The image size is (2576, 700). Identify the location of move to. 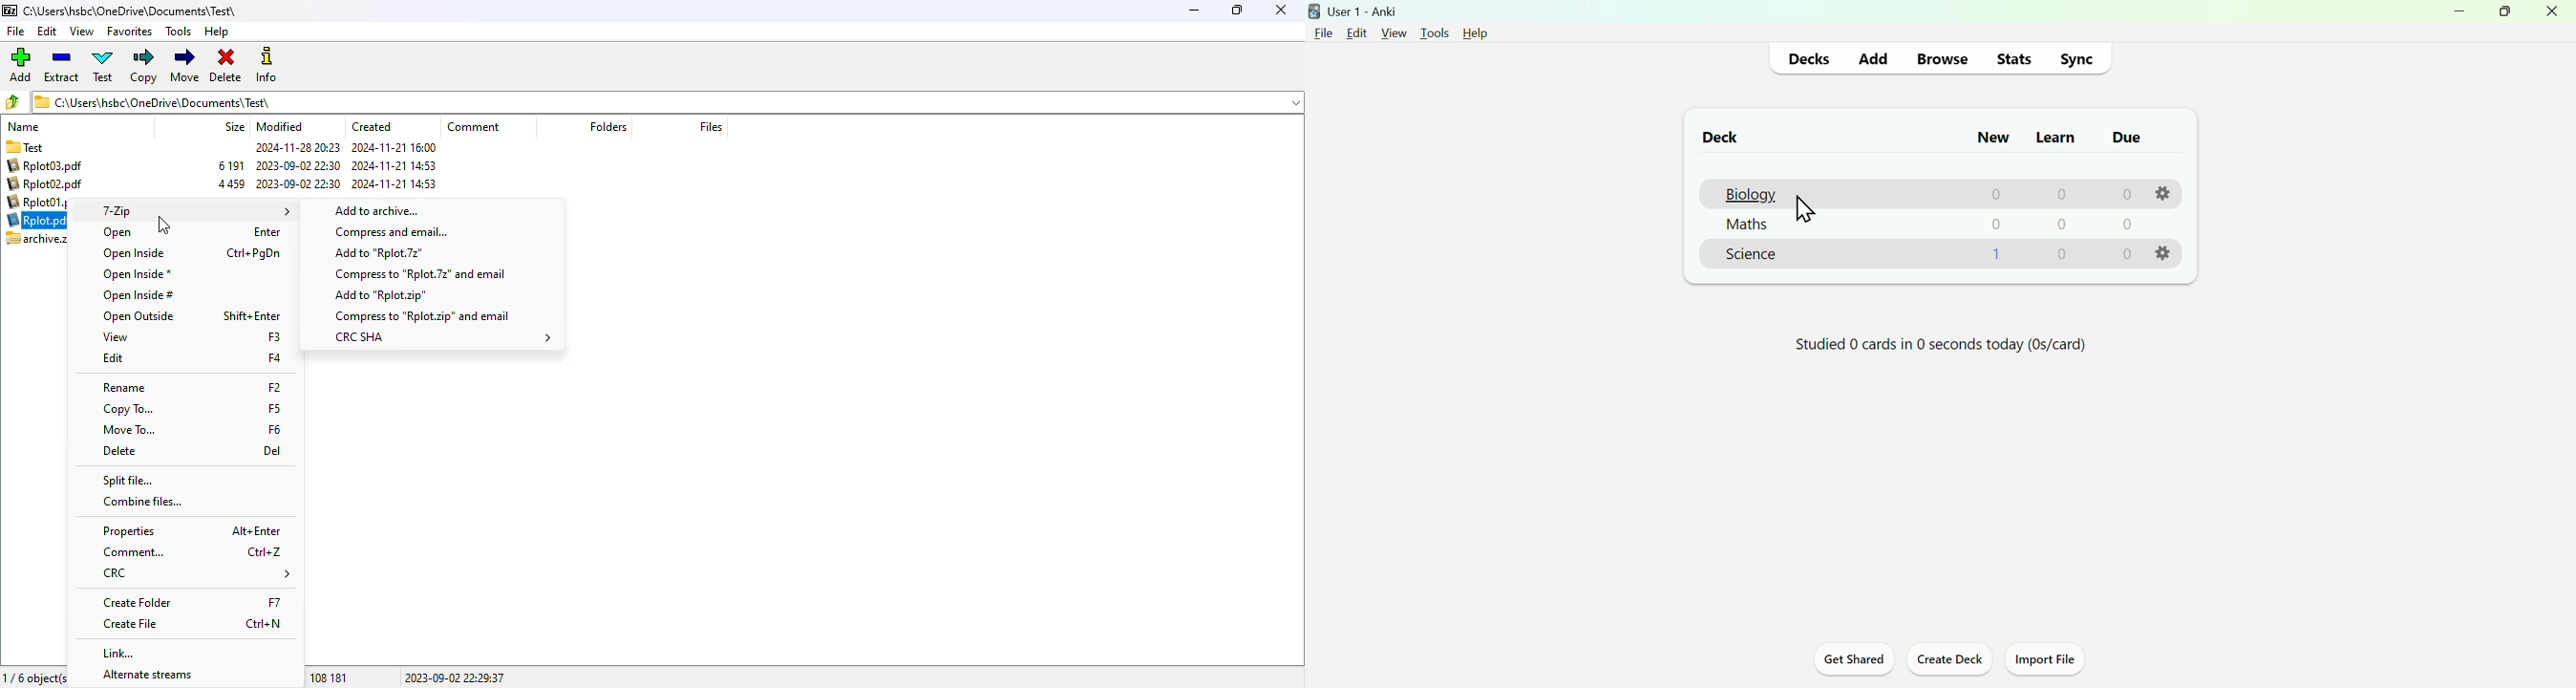
(131, 429).